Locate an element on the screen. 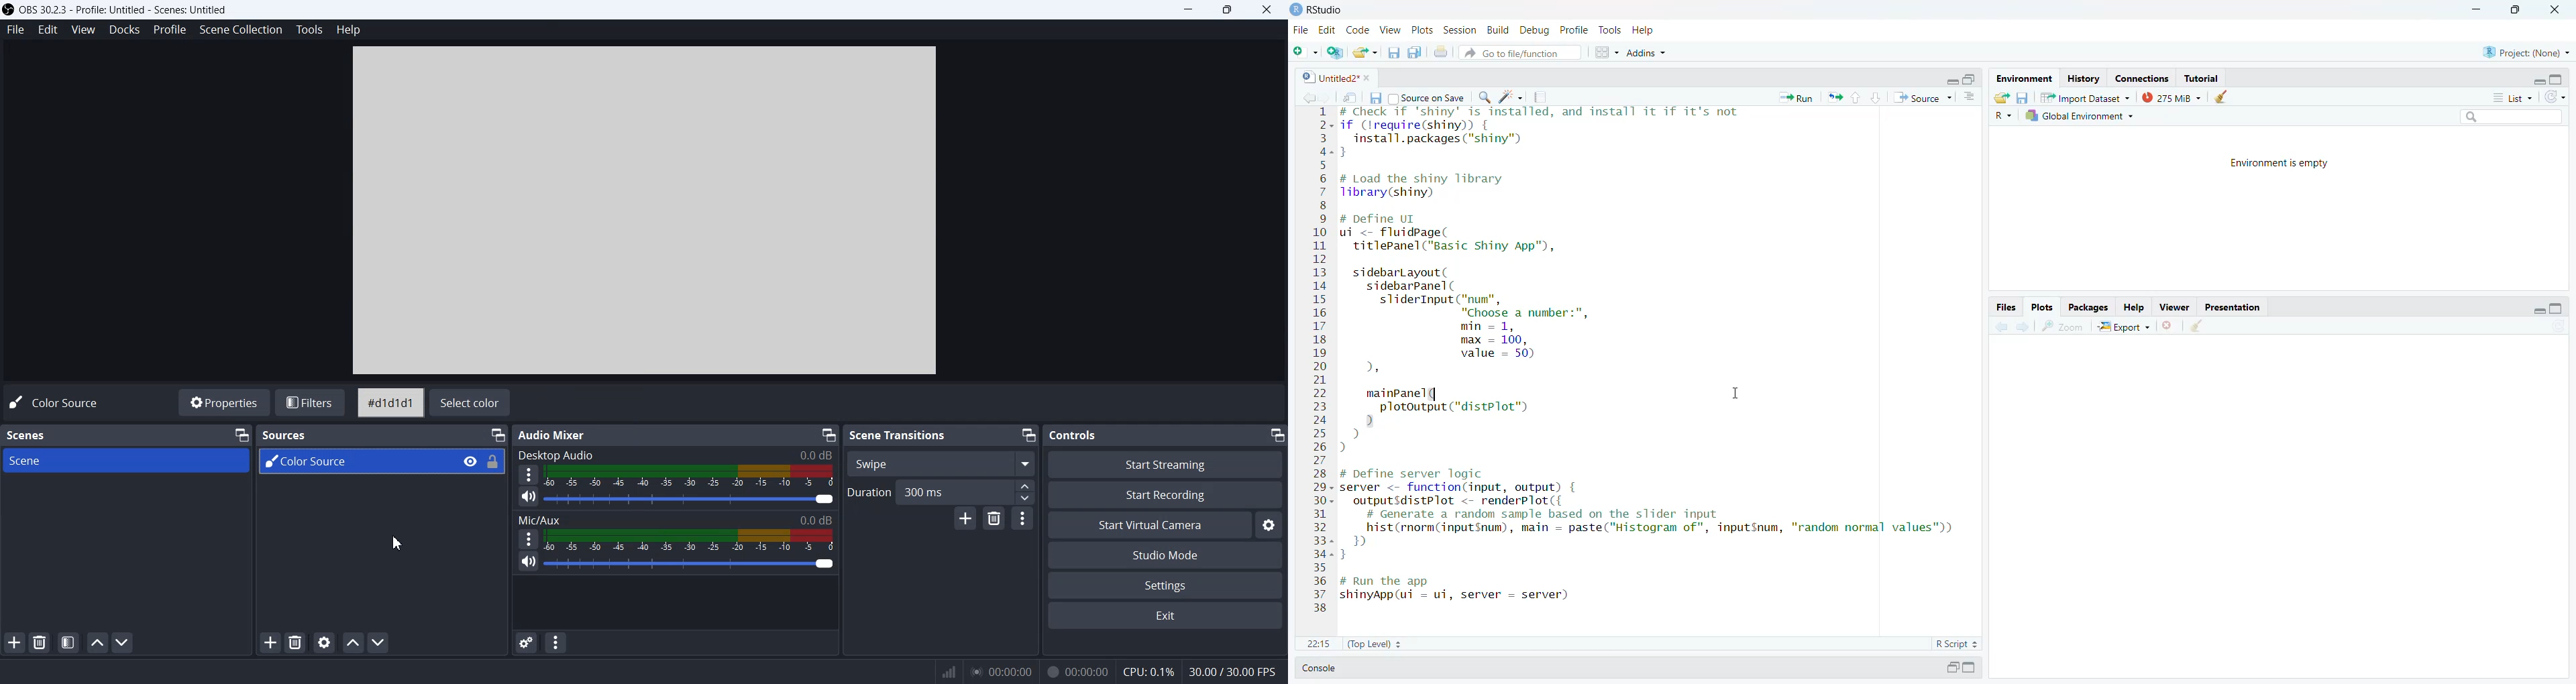 Image resolution: width=2576 pixels, height=700 pixels. Zoom is located at coordinates (2062, 327).